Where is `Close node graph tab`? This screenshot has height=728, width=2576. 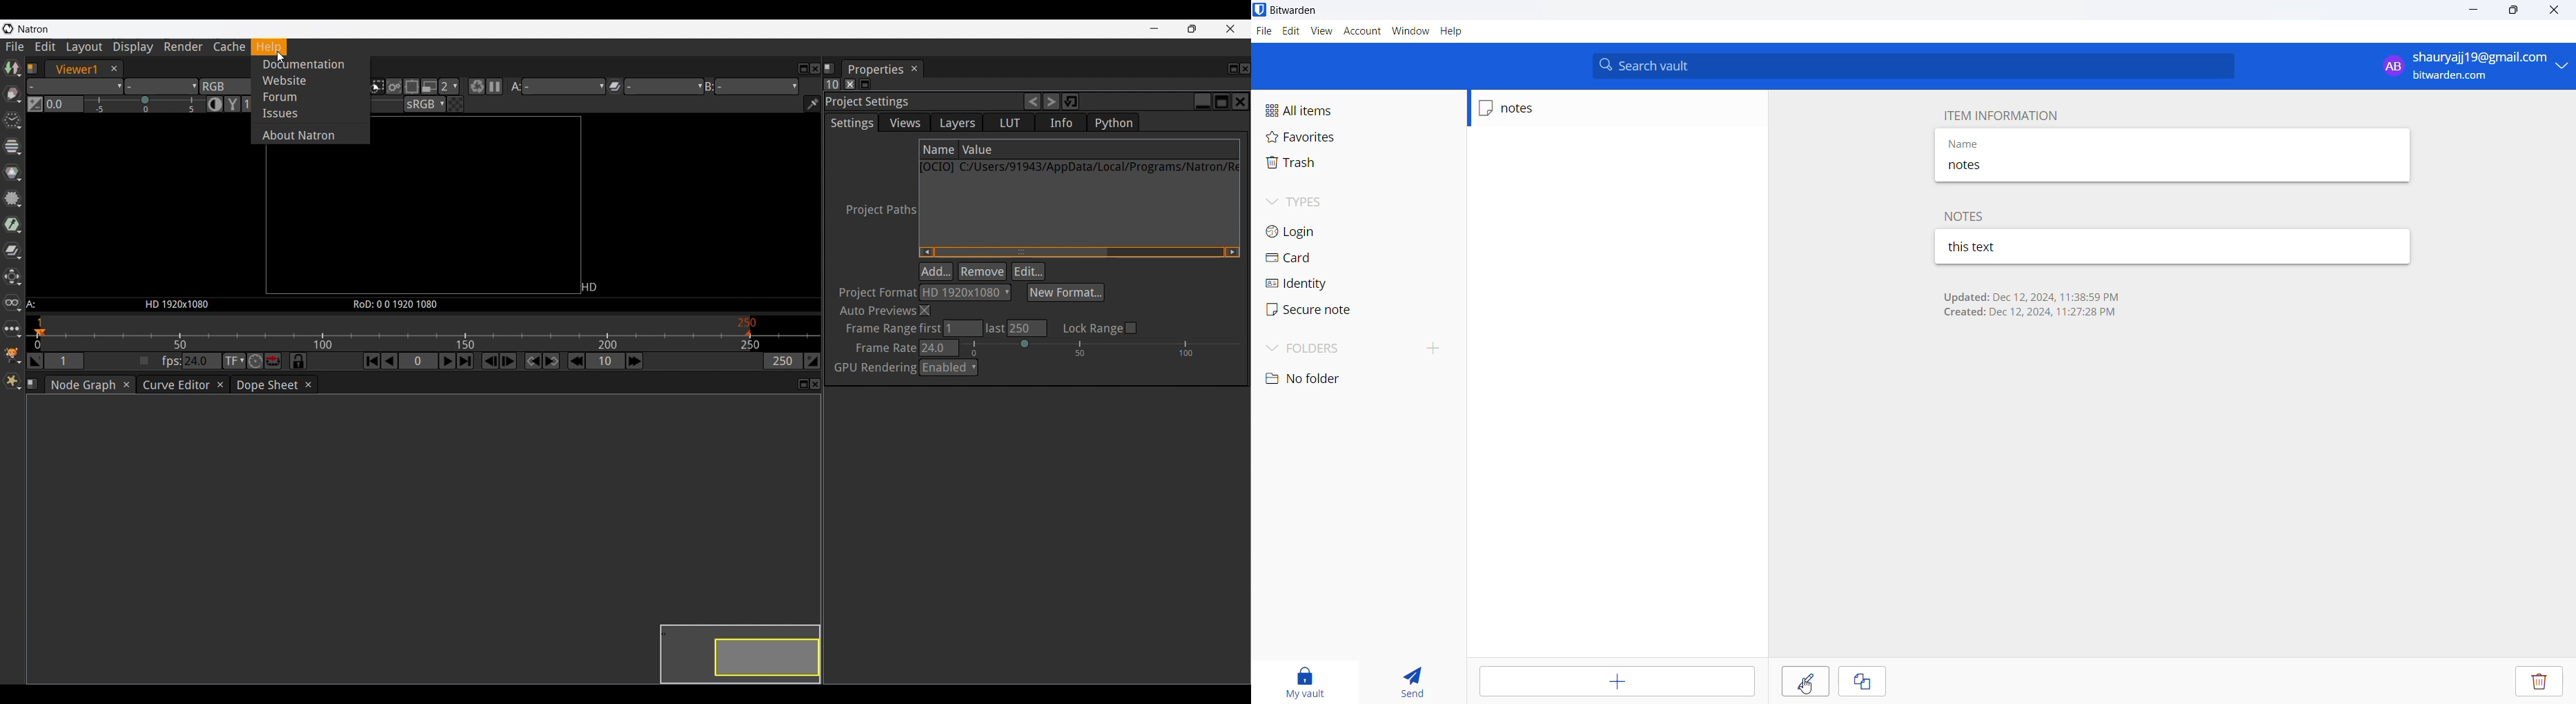 Close node graph tab is located at coordinates (124, 385).